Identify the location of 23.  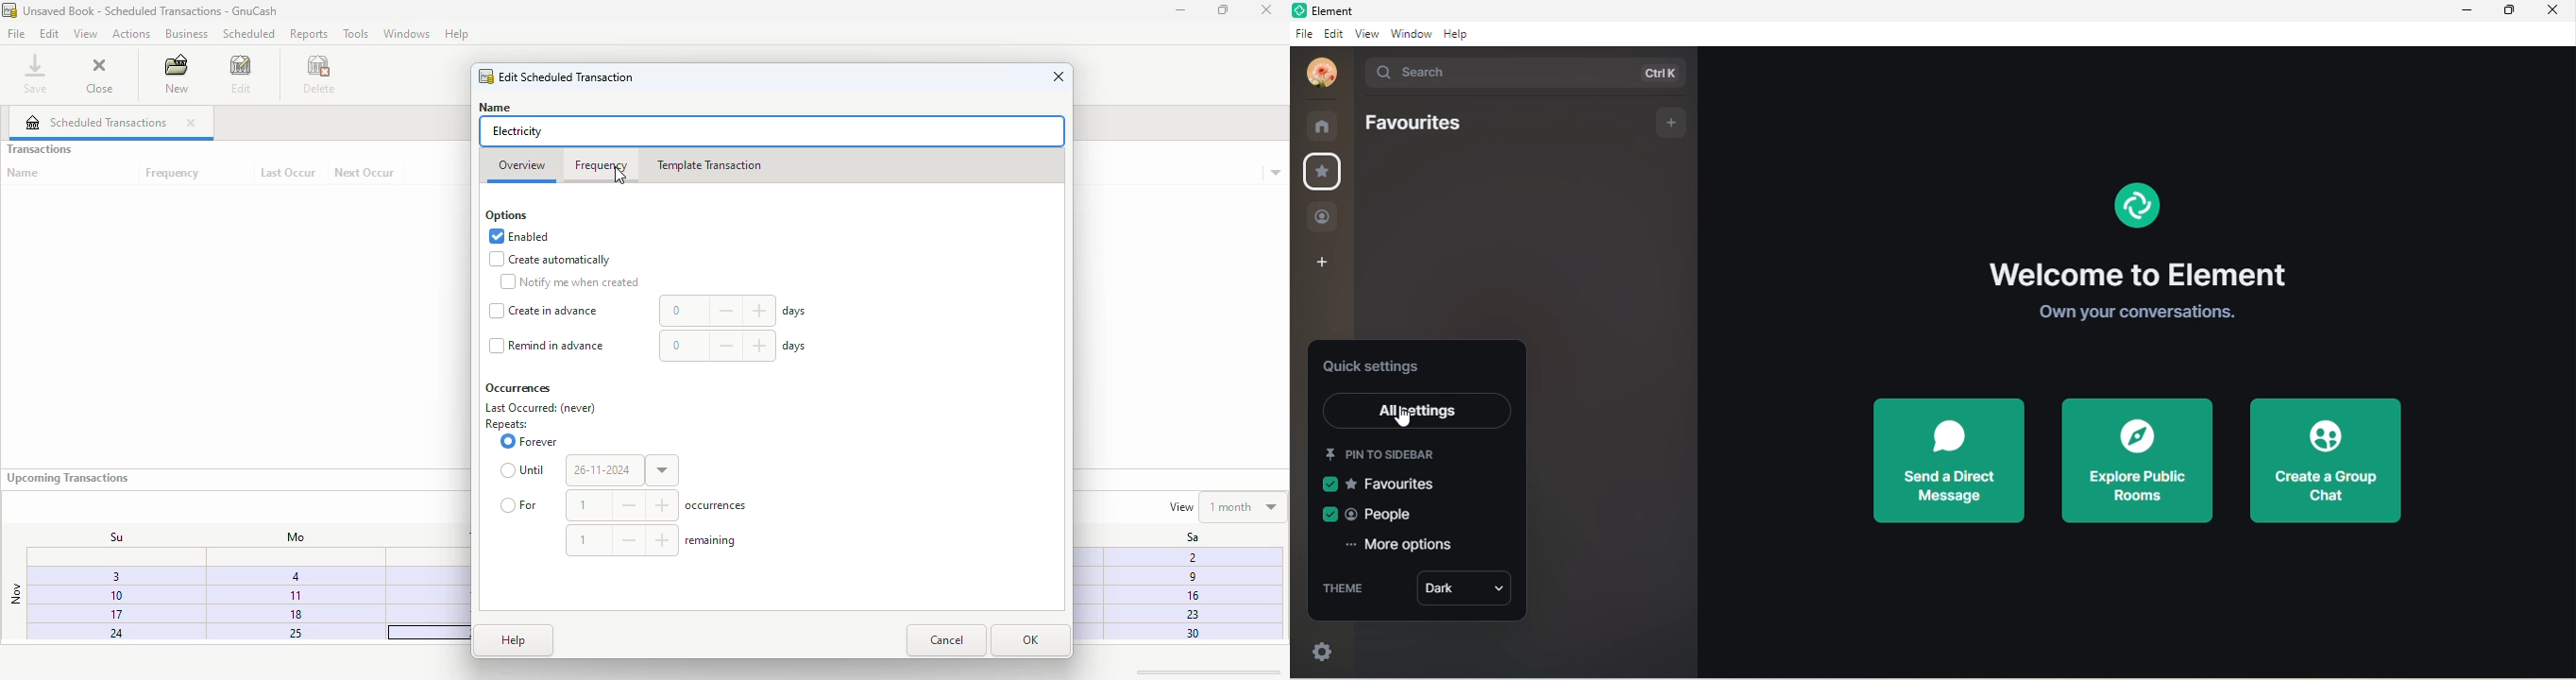
(1190, 614).